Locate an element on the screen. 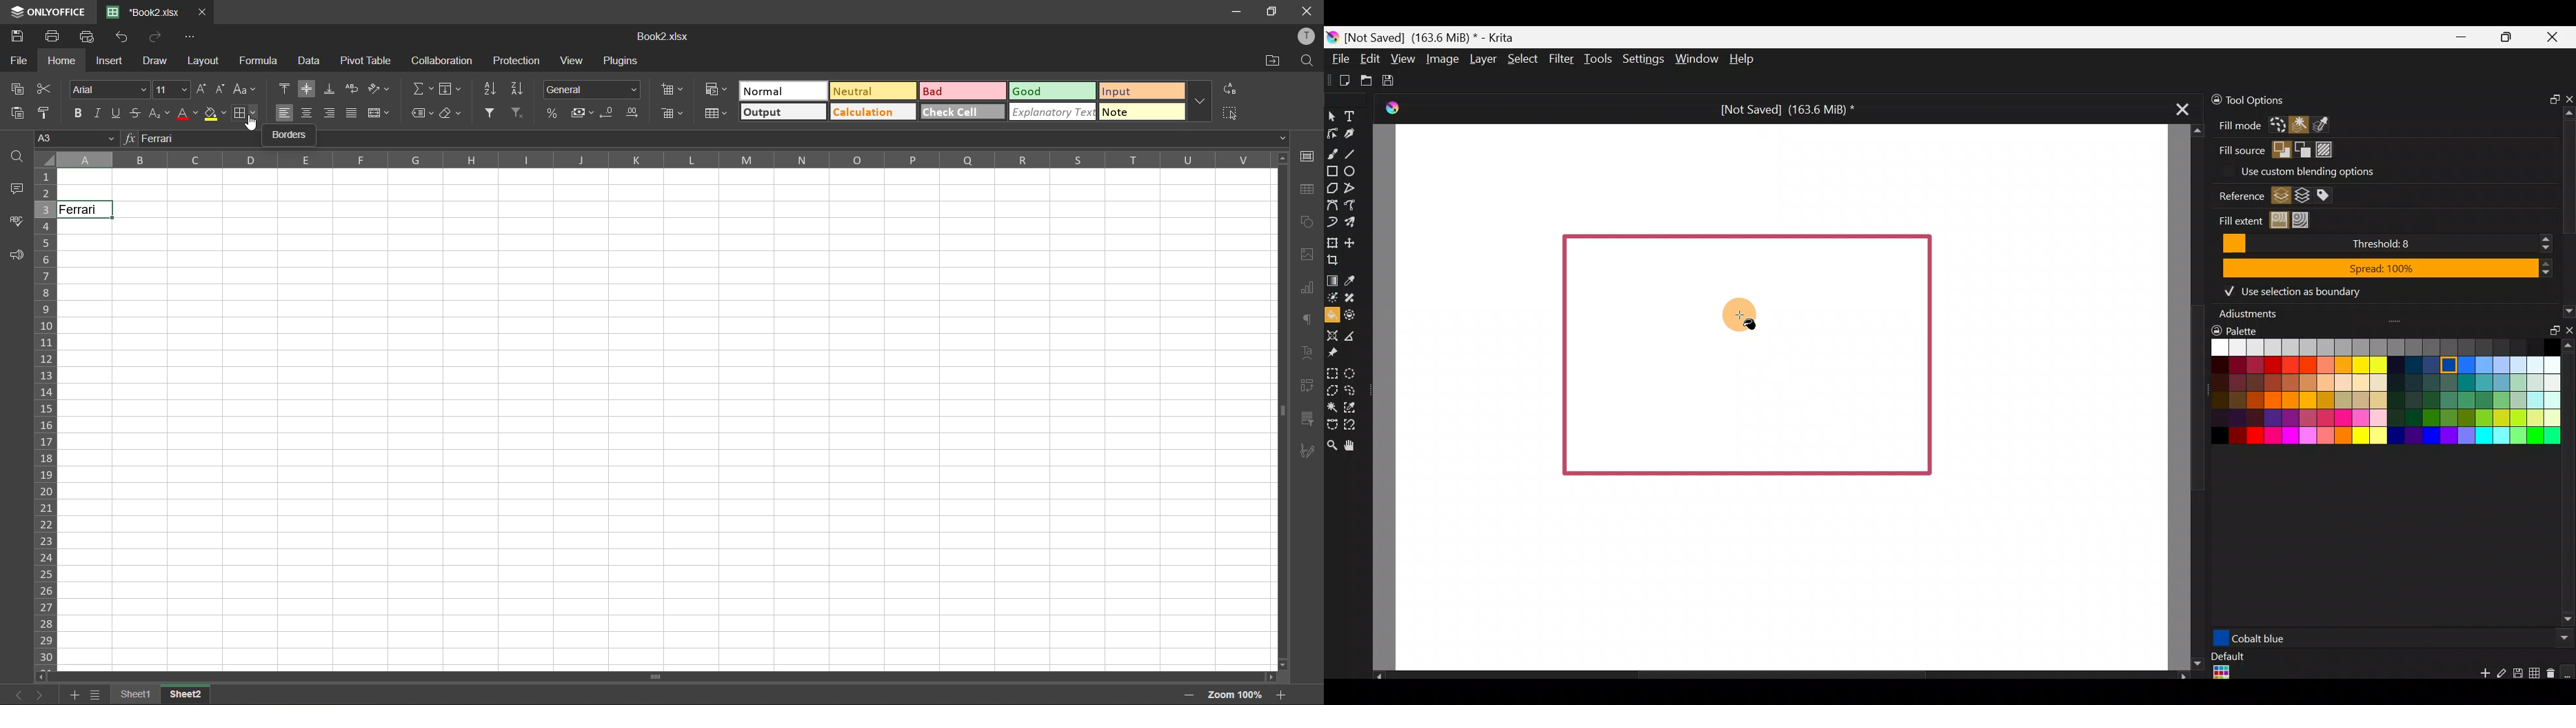  Calligraphy is located at coordinates (1352, 134).